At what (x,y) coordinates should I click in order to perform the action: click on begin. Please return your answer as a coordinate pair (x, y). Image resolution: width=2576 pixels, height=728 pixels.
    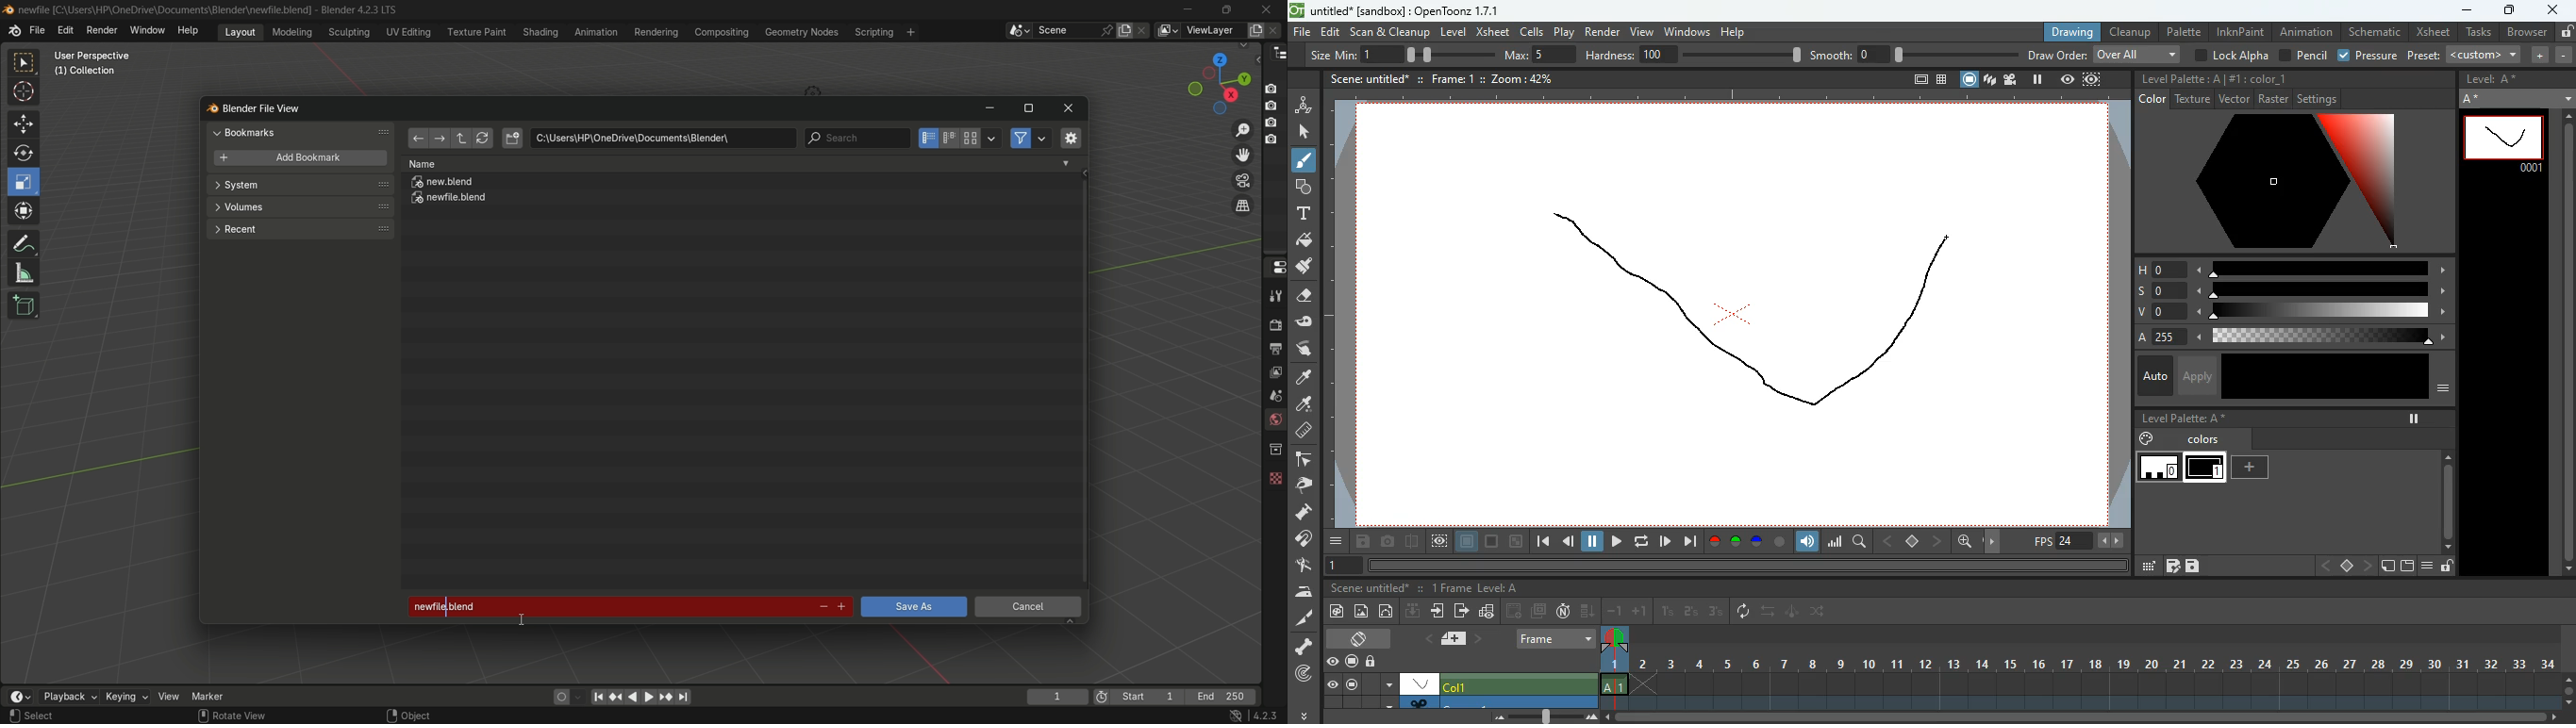
    Looking at the image, I should click on (1542, 543).